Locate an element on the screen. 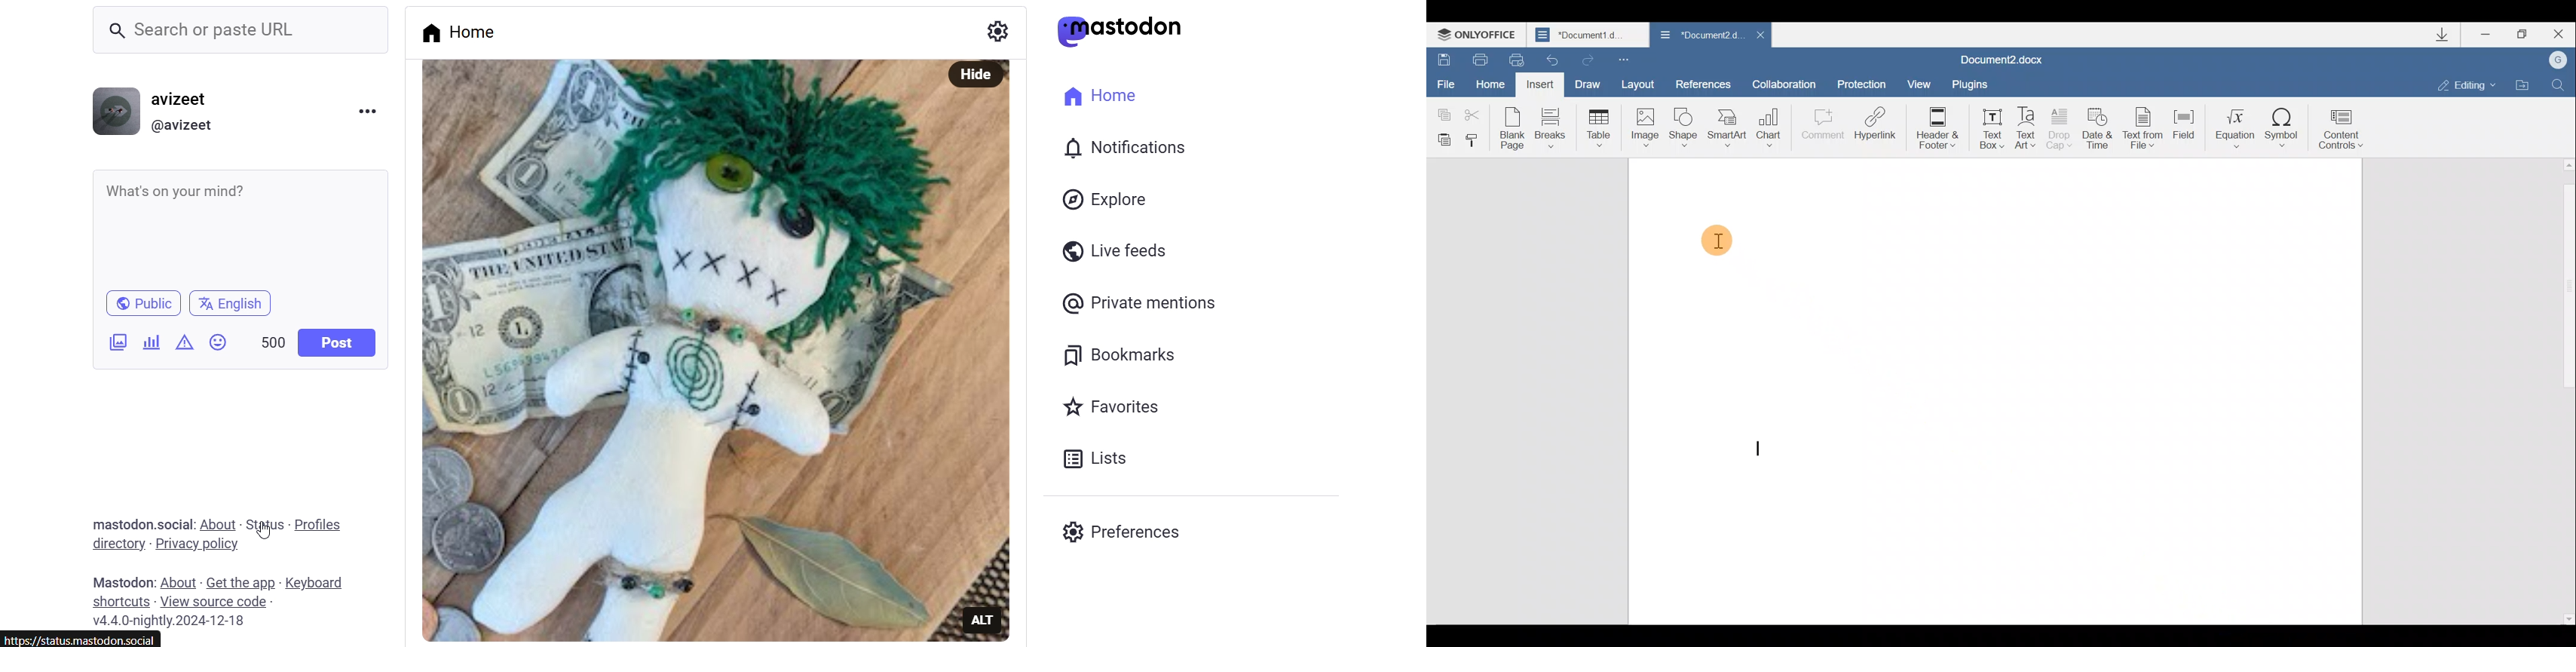  Equation is located at coordinates (2232, 128).